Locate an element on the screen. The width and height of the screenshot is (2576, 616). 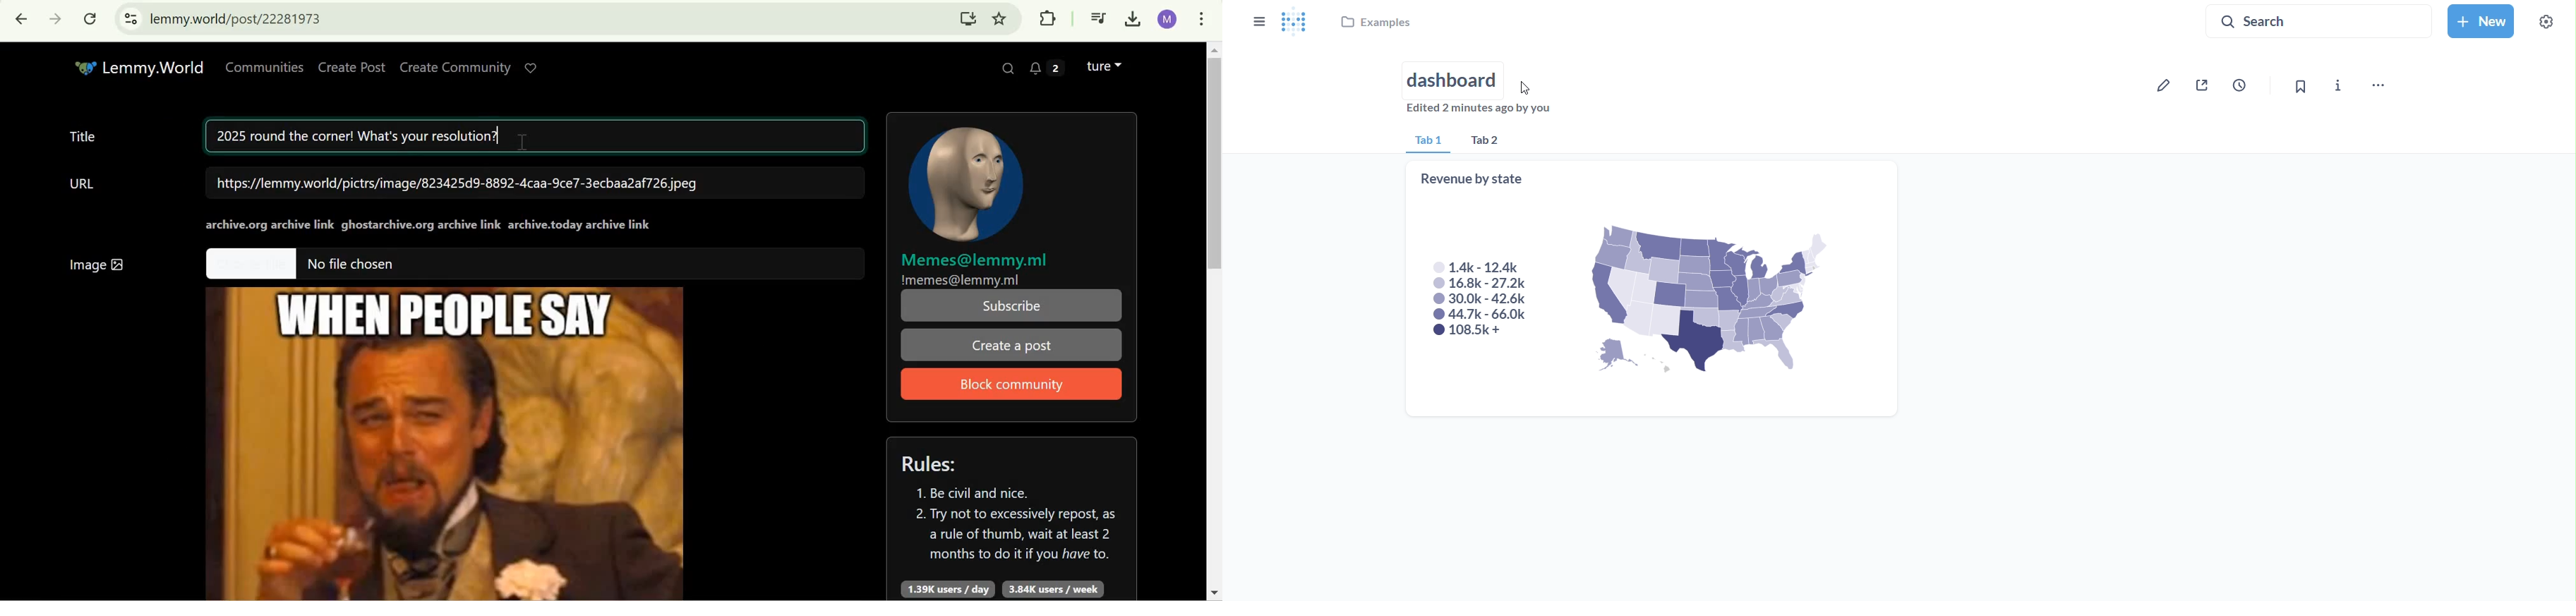
dashboard is located at coordinates (1455, 78).